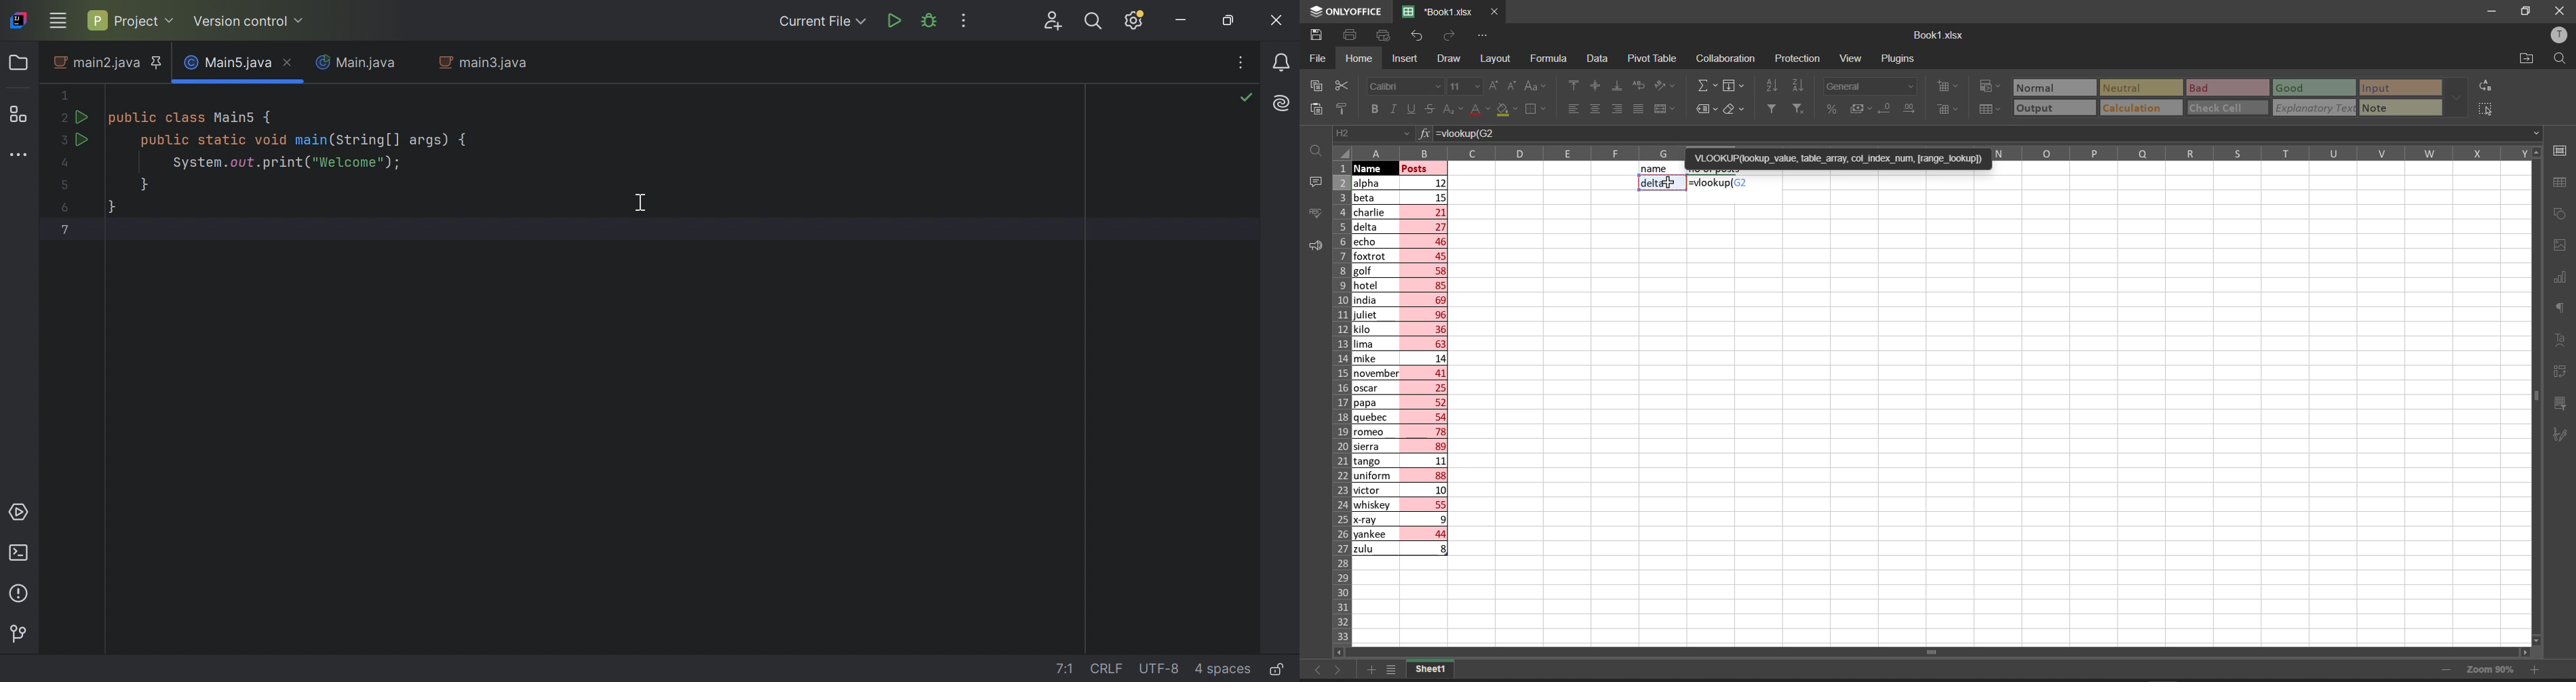 The image size is (2576, 700). Describe the element at coordinates (197, 115) in the screenshot. I see `public class Main5 {` at that location.